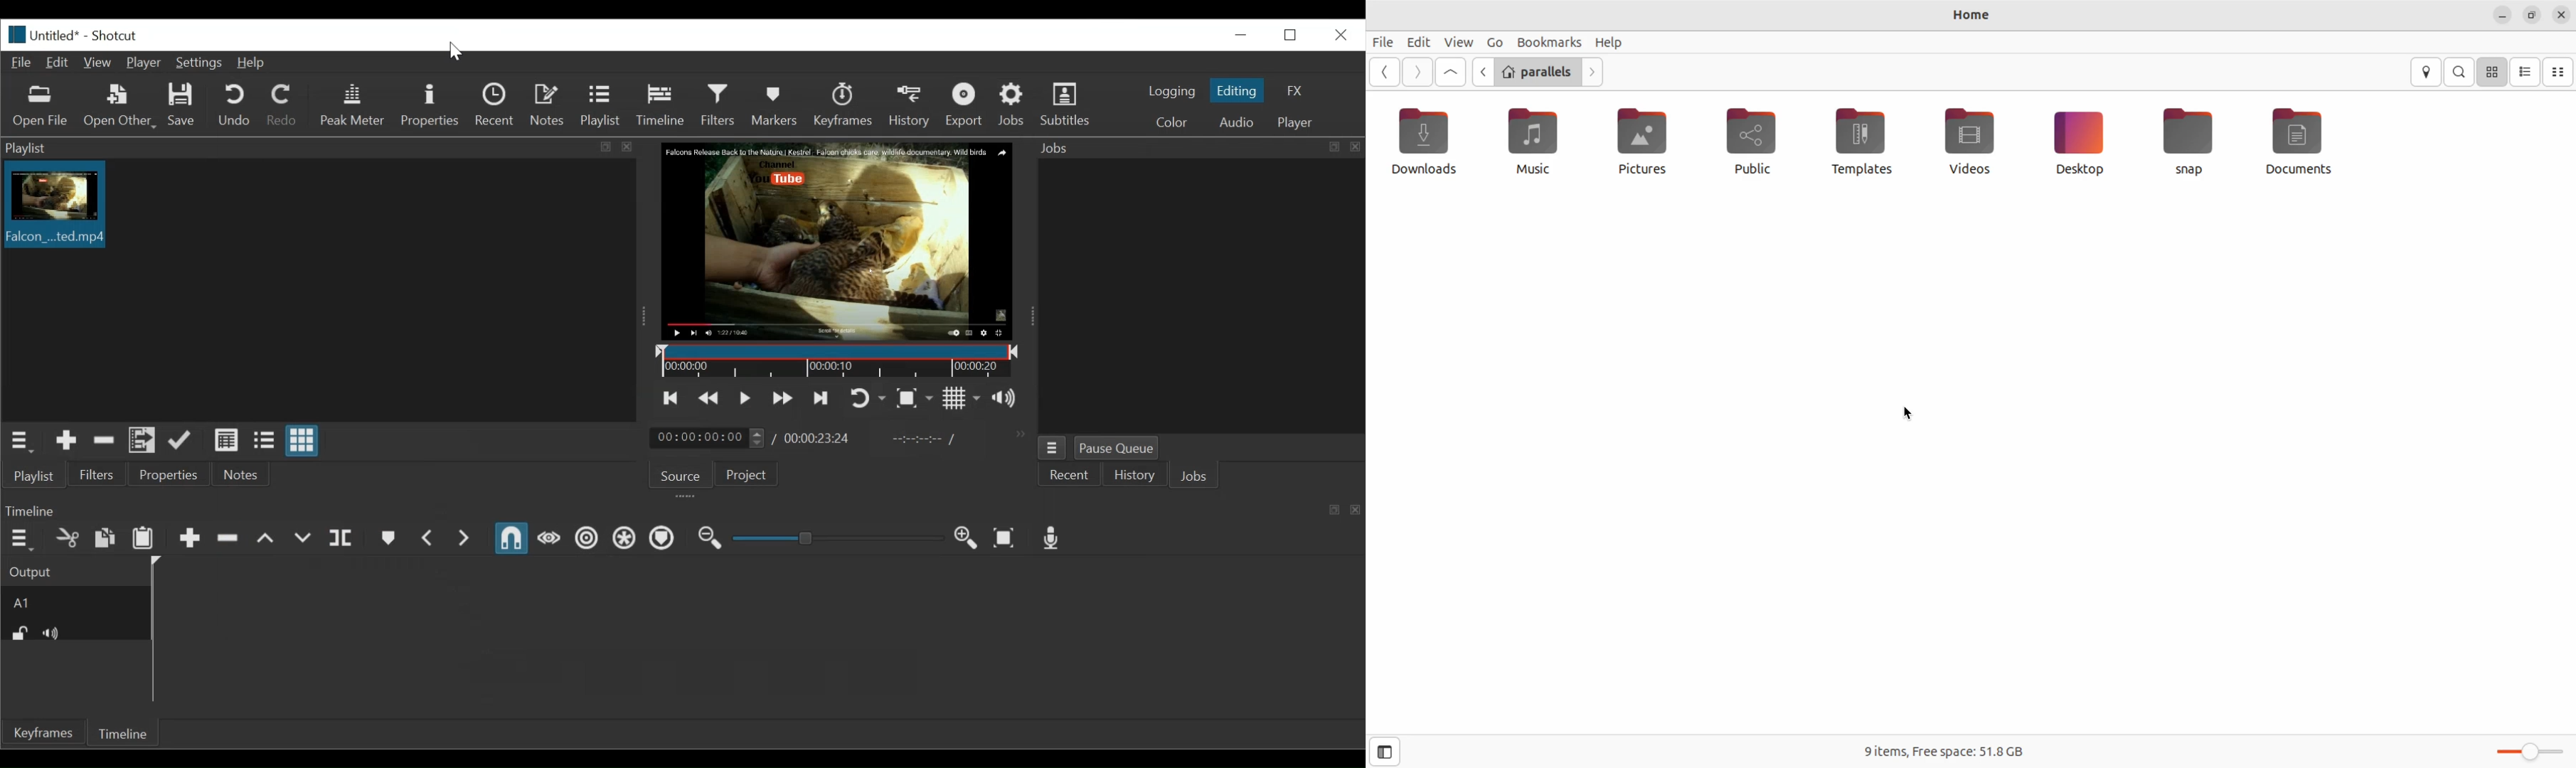  Describe the element at coordinates (1055, 538) in the screenshot. I see `Record audio` at that location.